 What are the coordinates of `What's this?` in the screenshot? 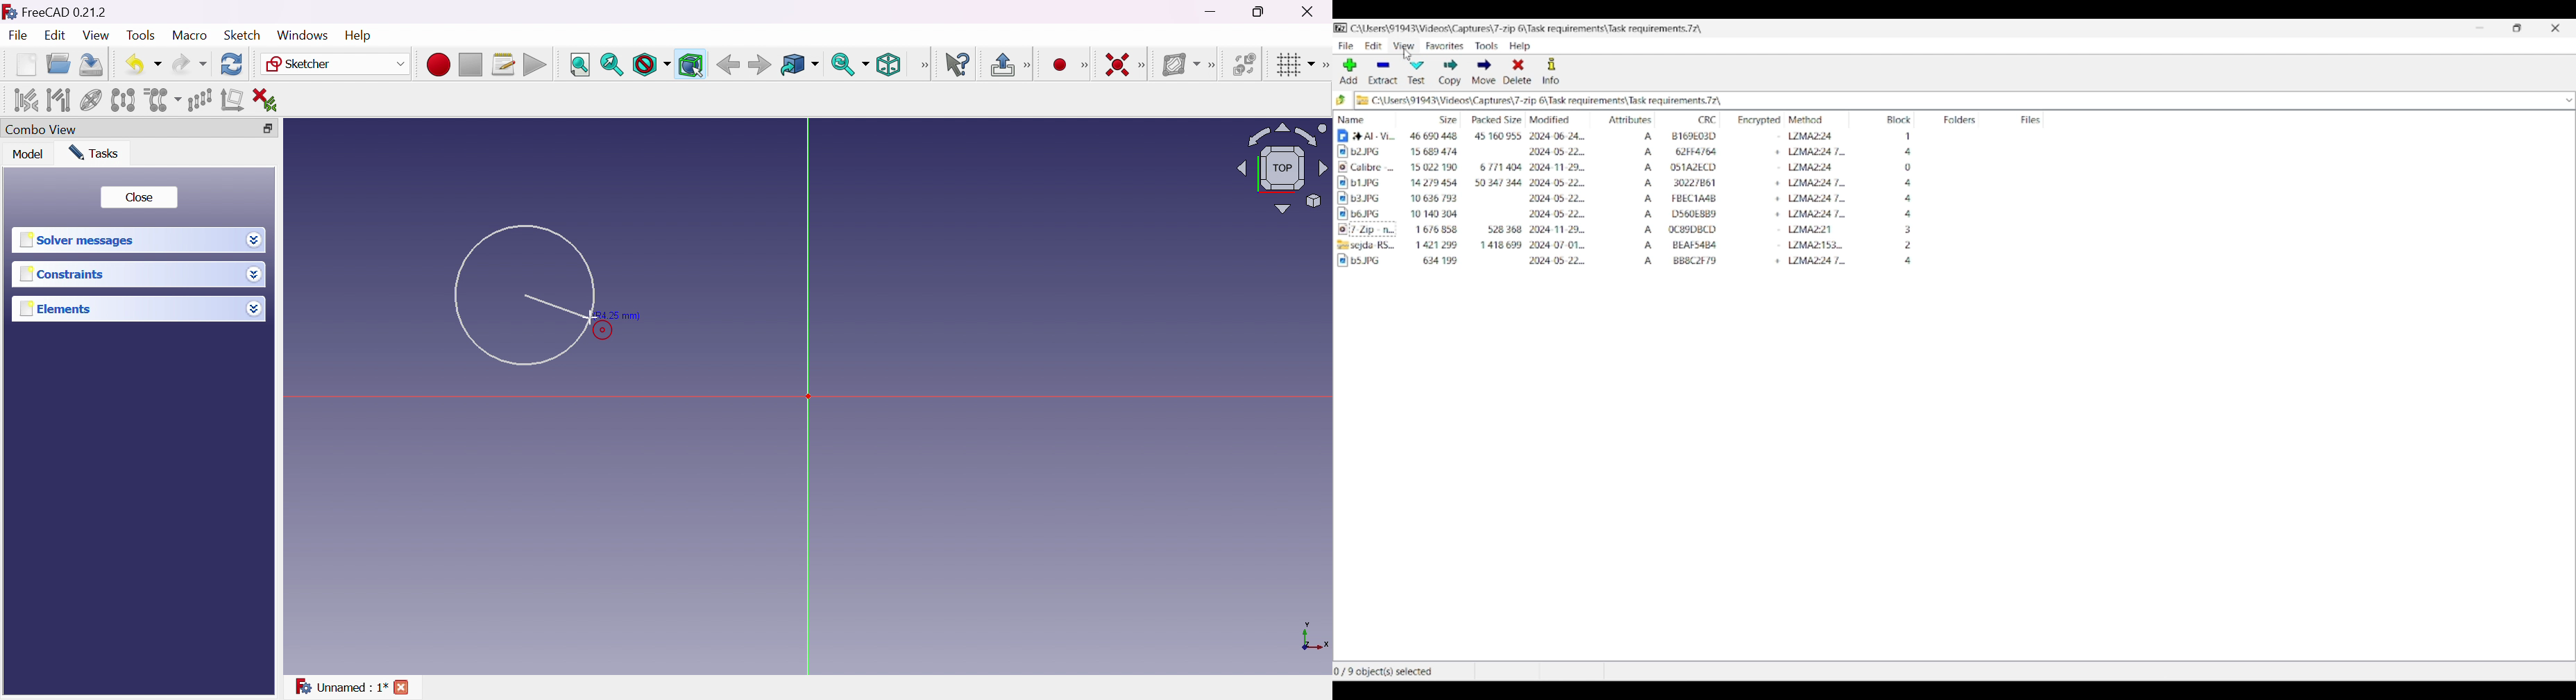 It's located at (959, 65).